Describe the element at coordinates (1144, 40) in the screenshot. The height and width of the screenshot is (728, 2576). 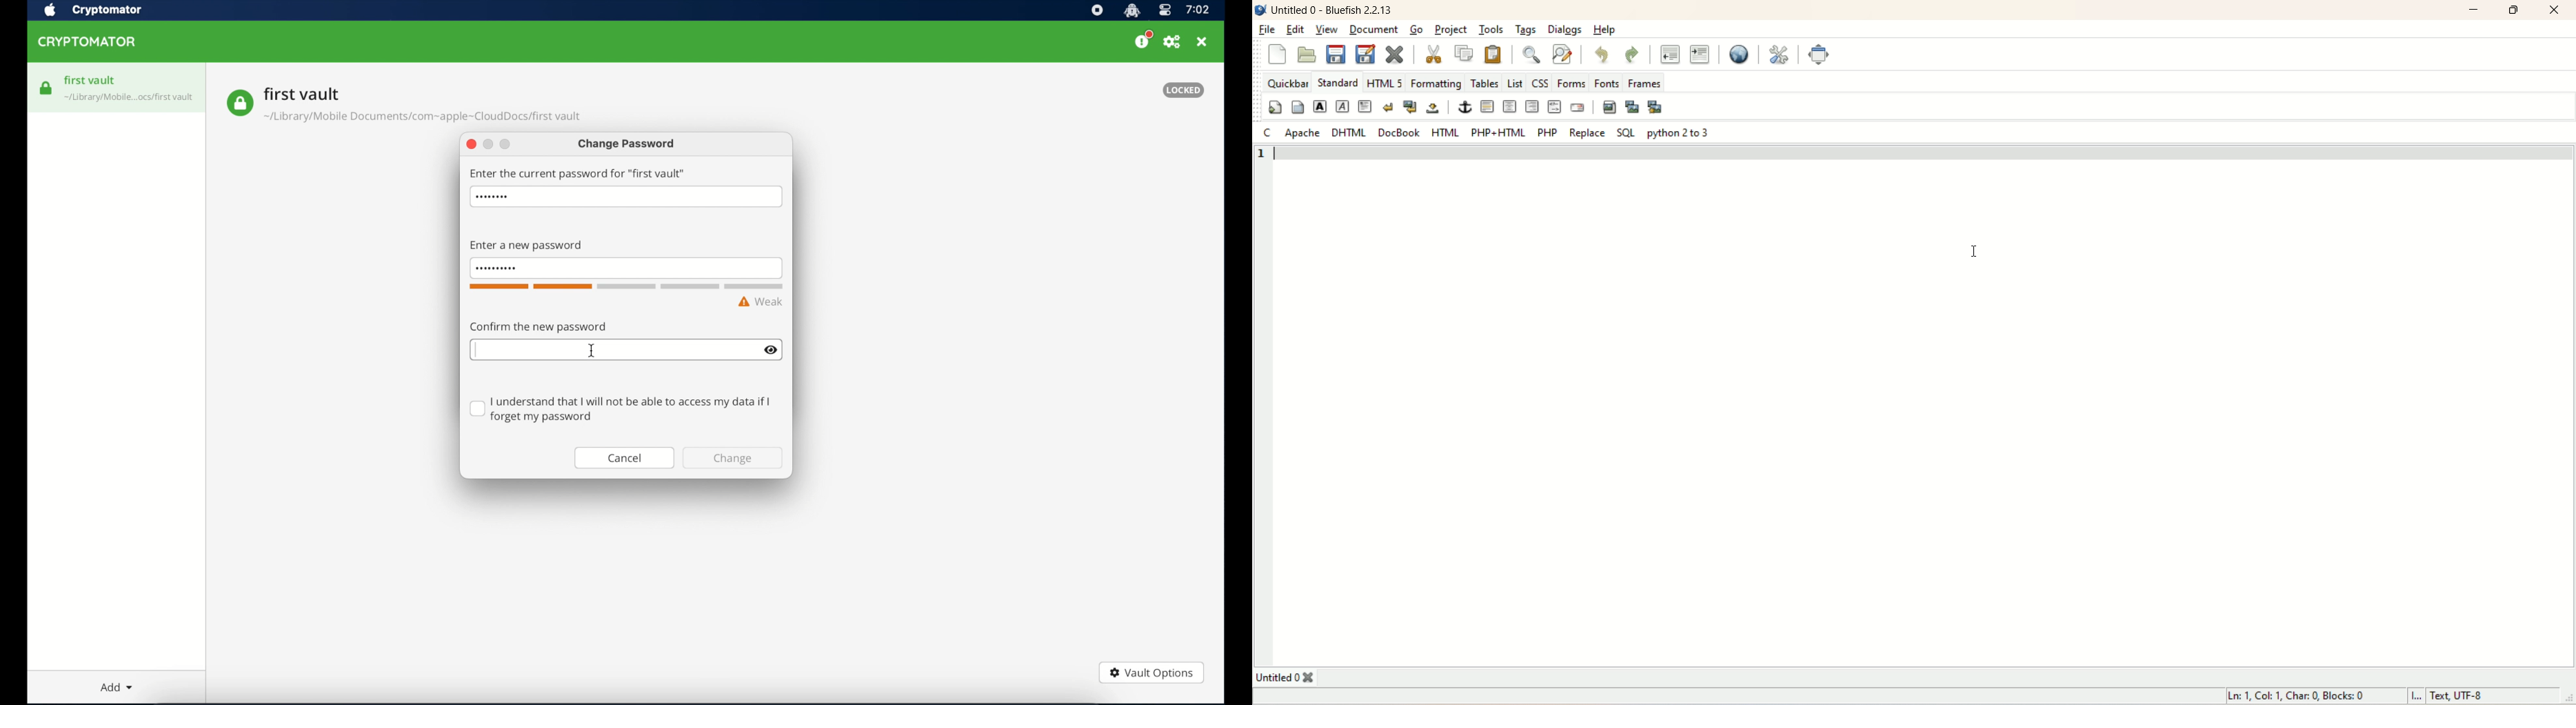
I see `please consider donating` at that location.